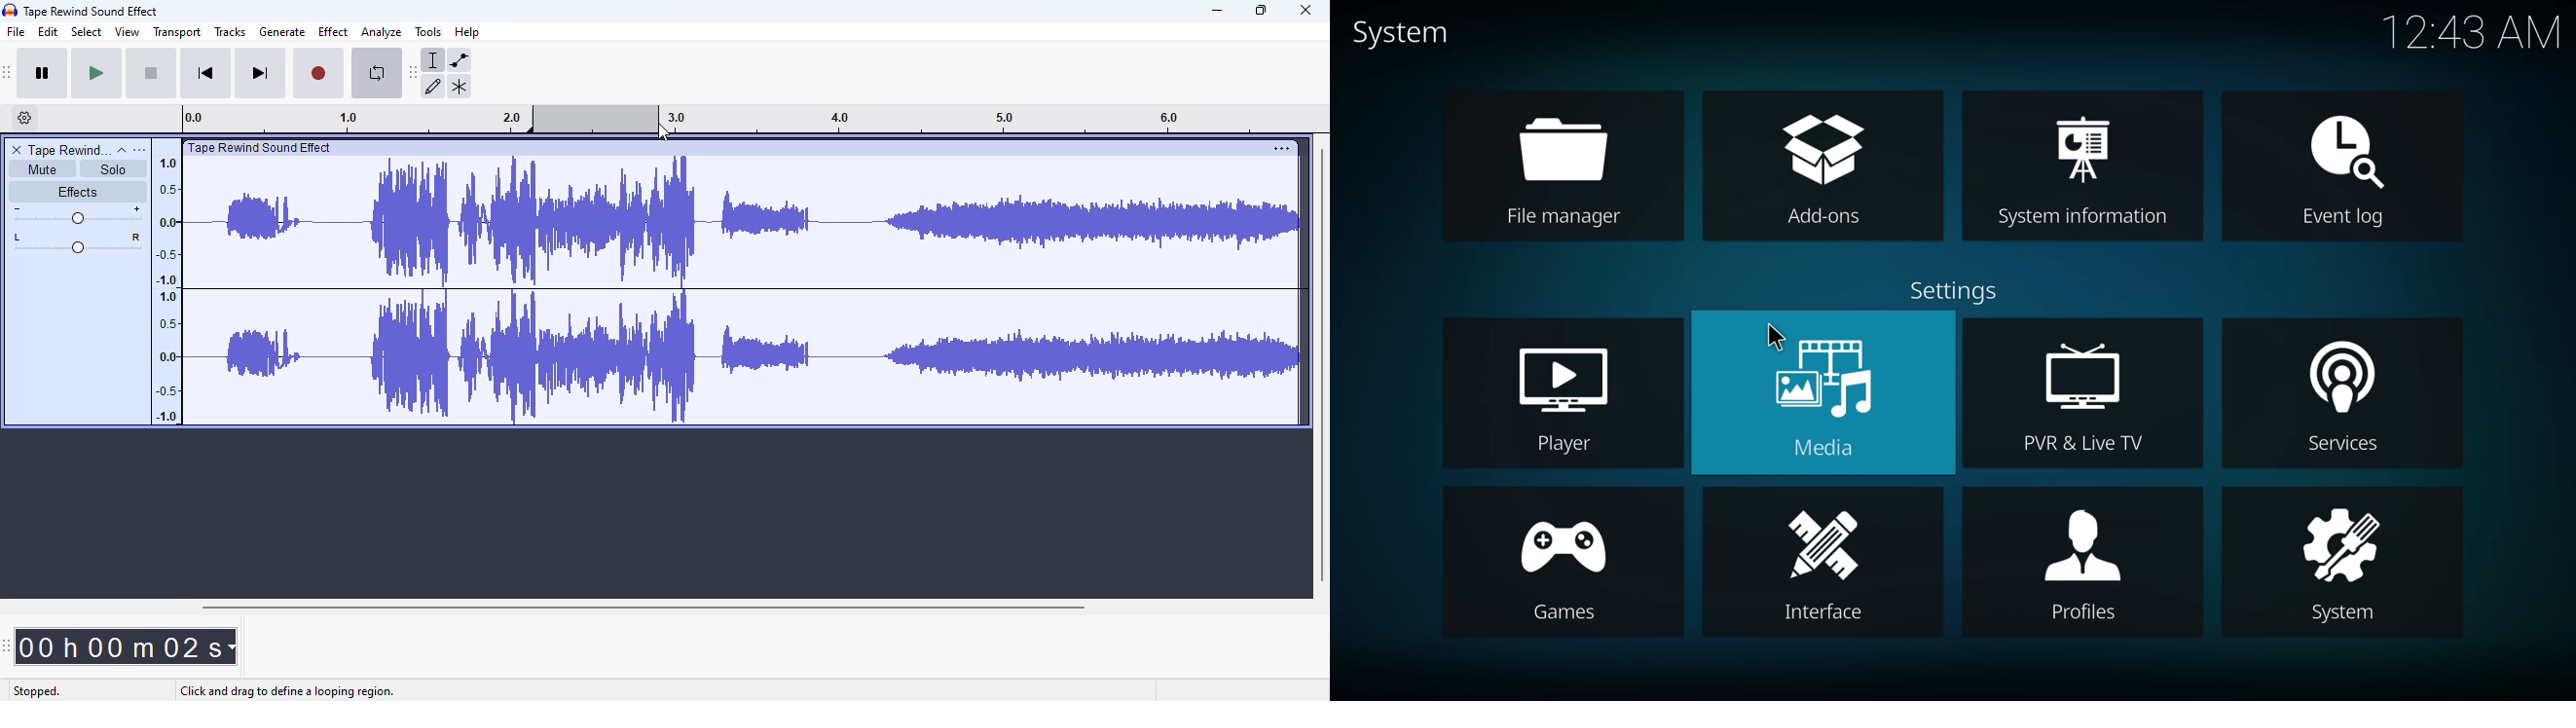 Image resolution: width=2576 pixels, height=728 pixels. What do you see at coordinates (7, 73) in the screenshot?
I see `audacity transport toolbar` at bounding box center [7, 73].